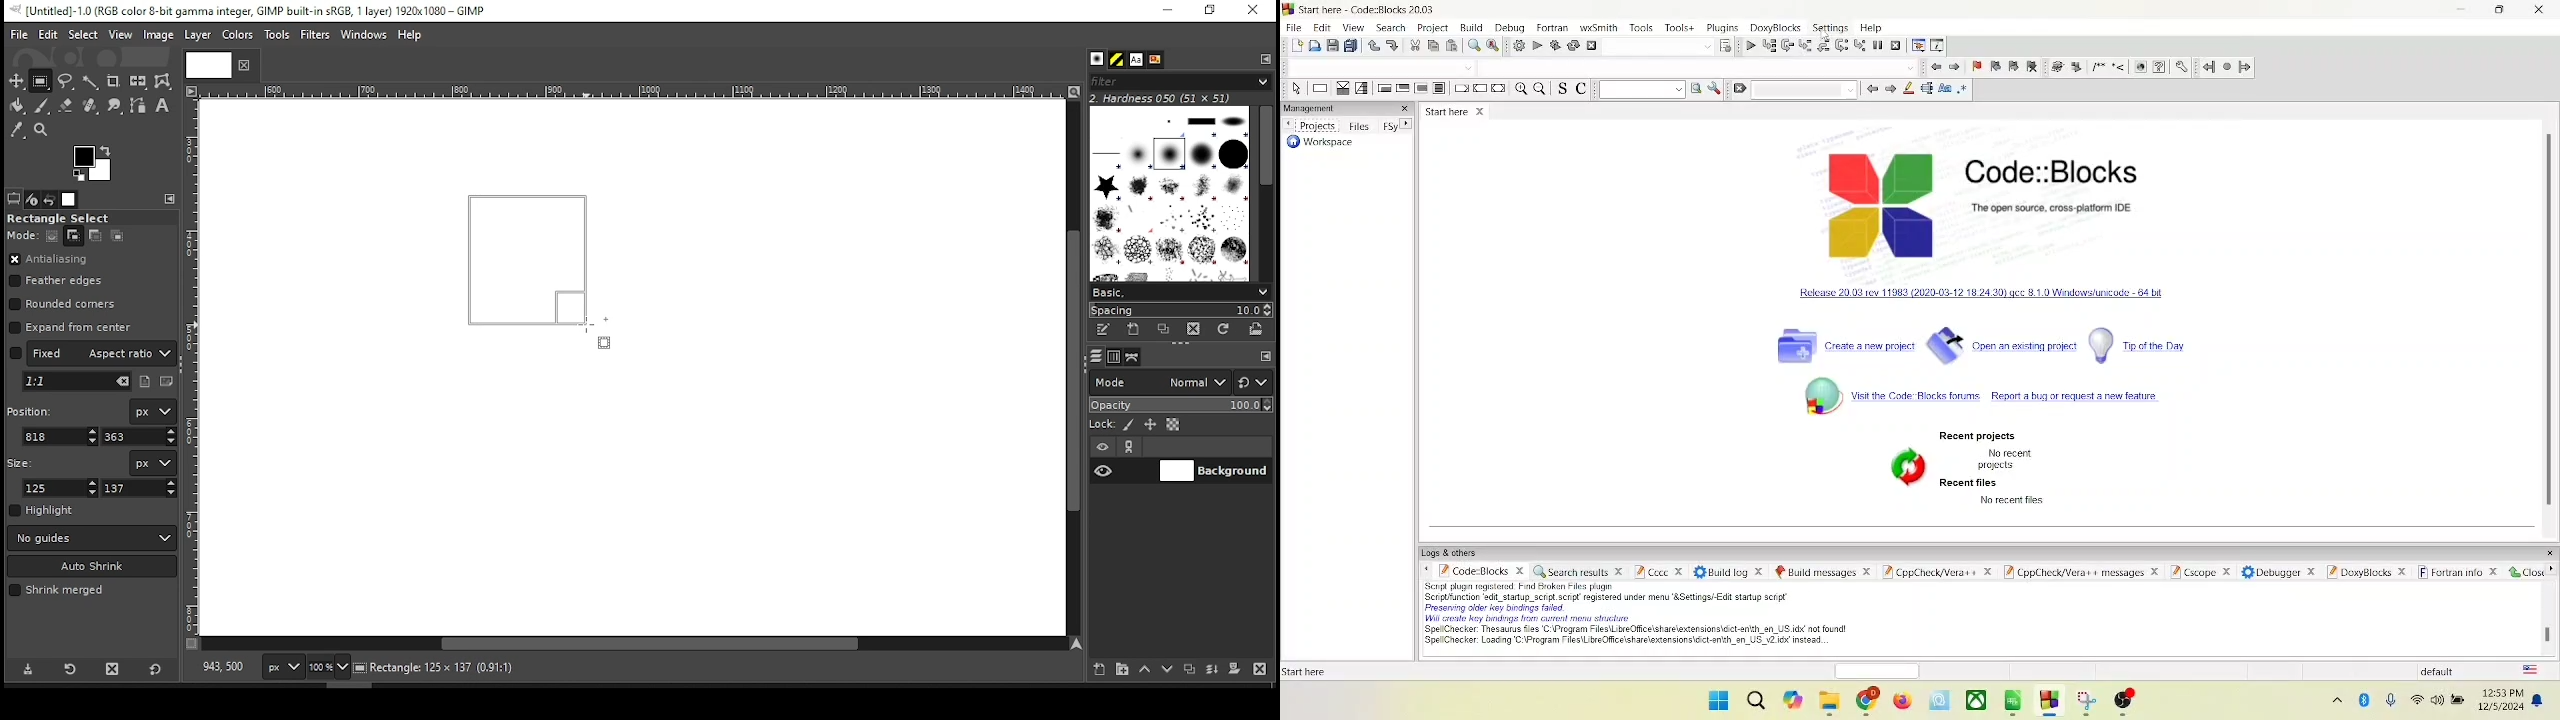  What do you see at coordinates (1537, 45) in the screenshot?
I see `run` at bounding box center [1537, 45].